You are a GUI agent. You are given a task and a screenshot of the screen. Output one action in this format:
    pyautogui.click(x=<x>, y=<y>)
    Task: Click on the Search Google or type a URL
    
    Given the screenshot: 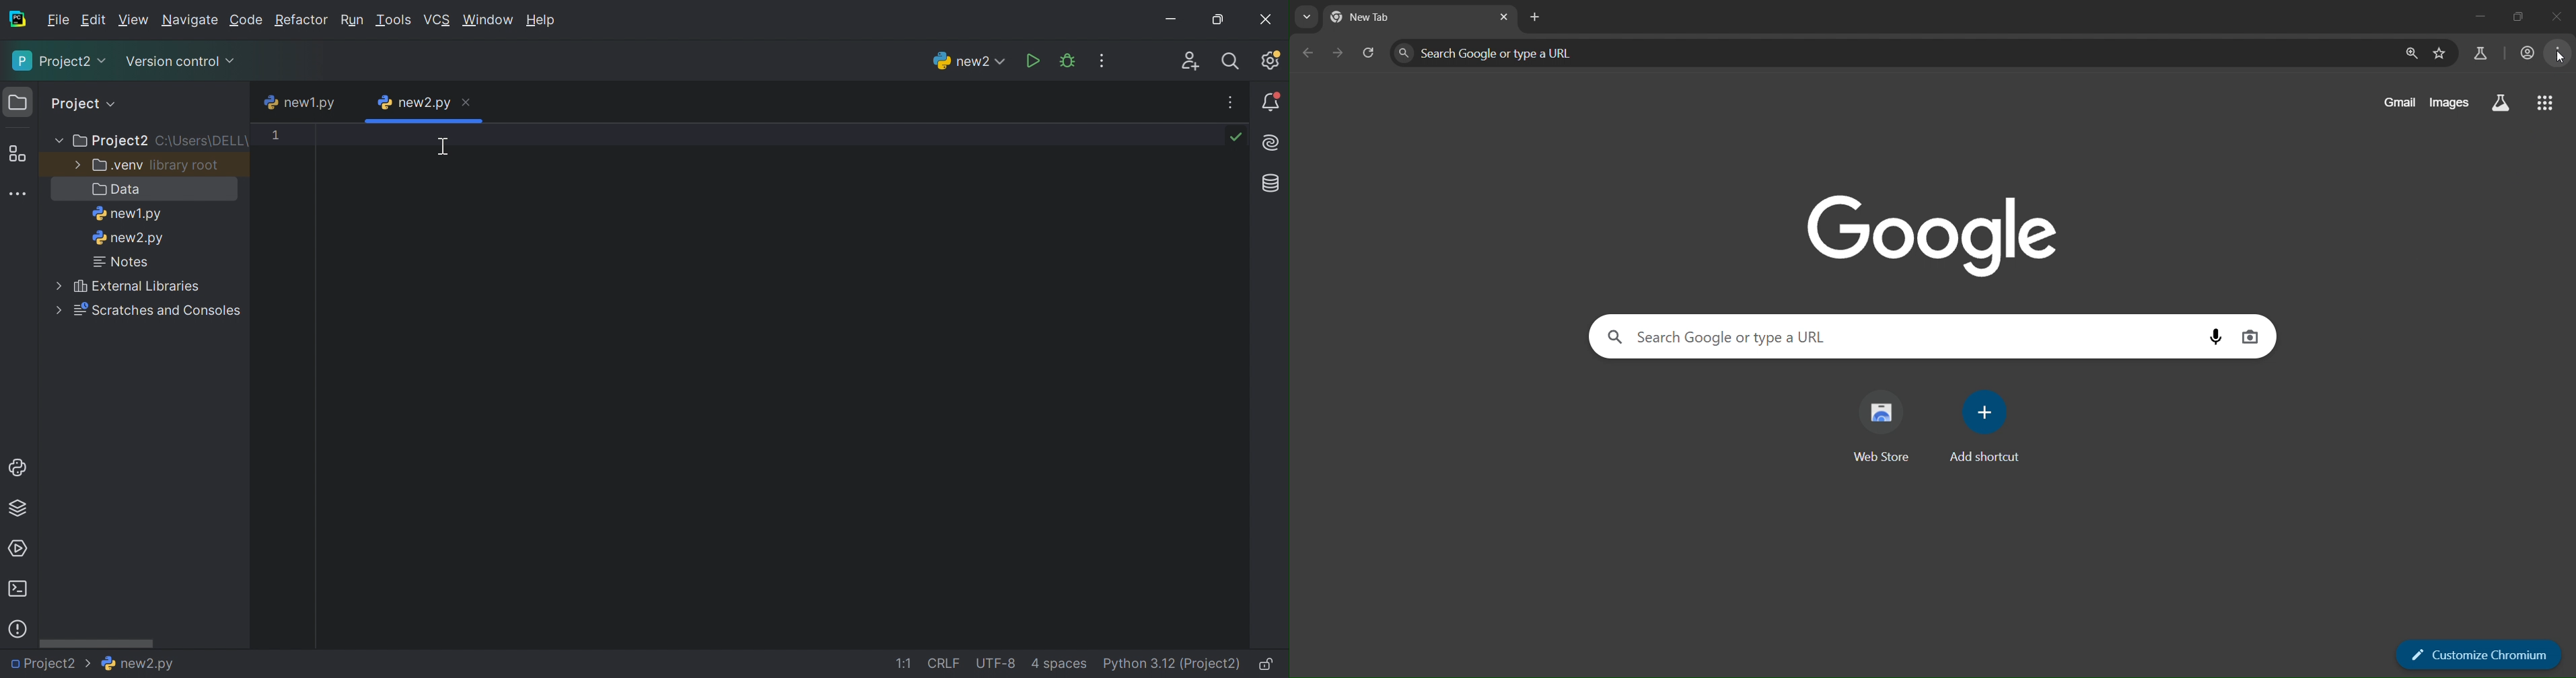 What is the action you would take?
    pyautogui.click(x=1725, y=335)
    